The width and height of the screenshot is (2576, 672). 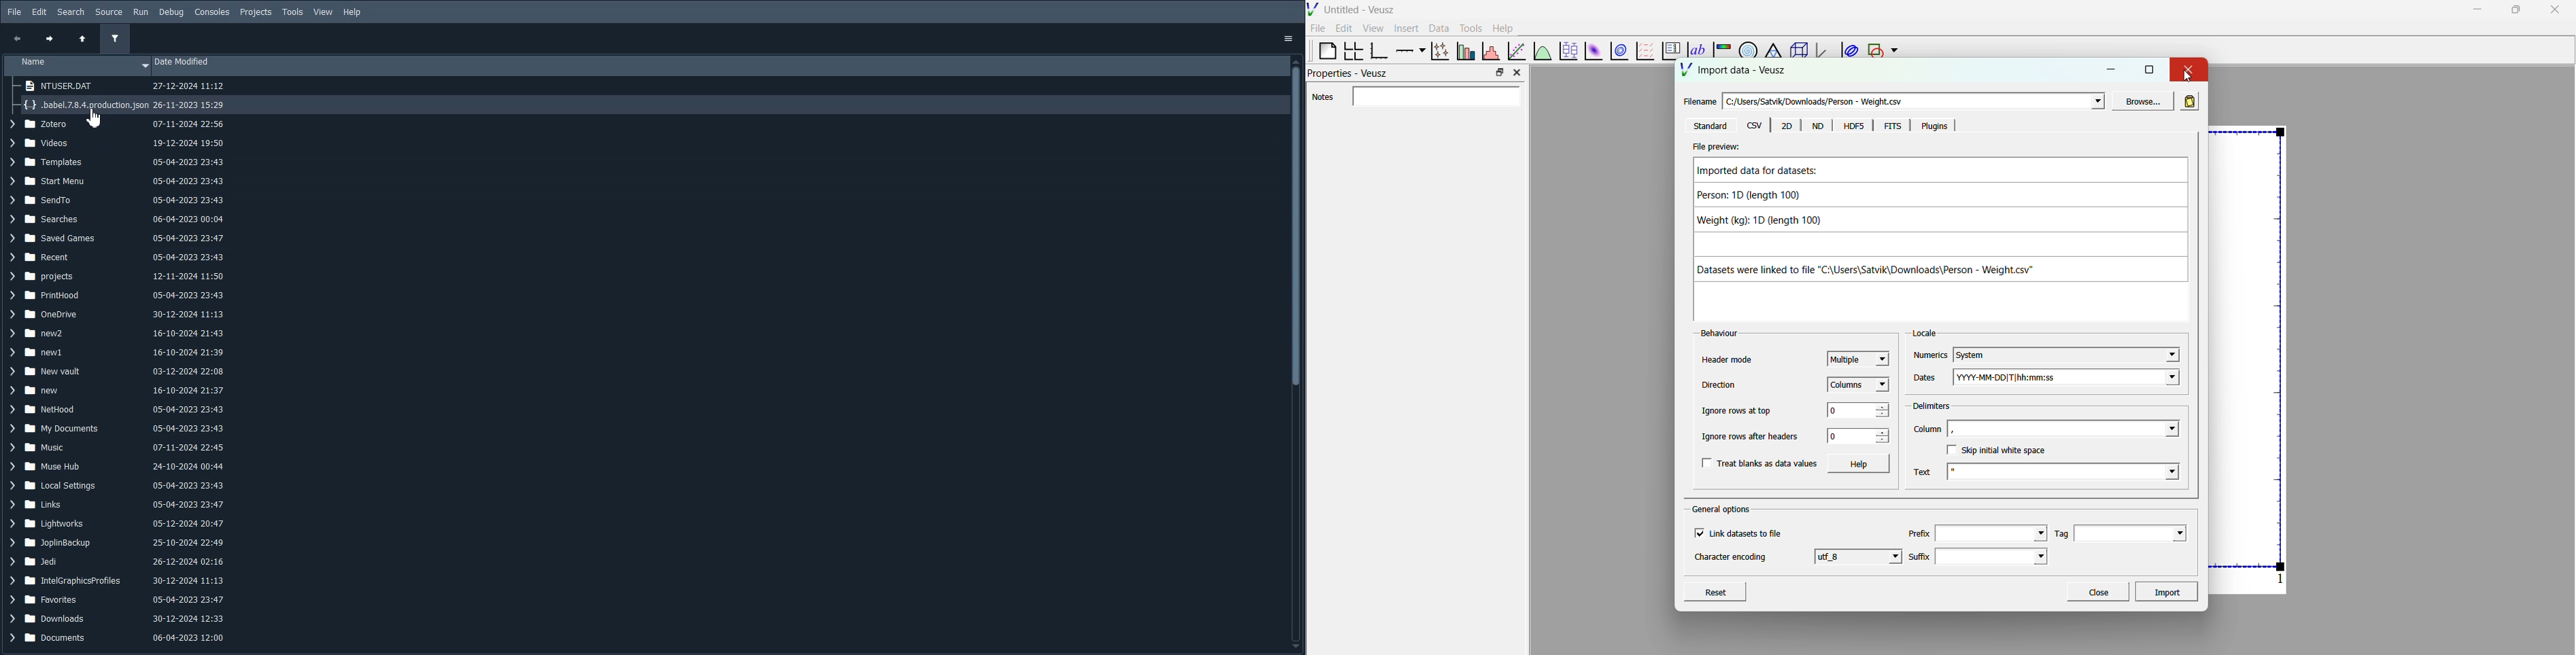 What do you see at coordinates (719, 66) in the screenshot?
I see `Date Modified` at bounding box center [719, 66].